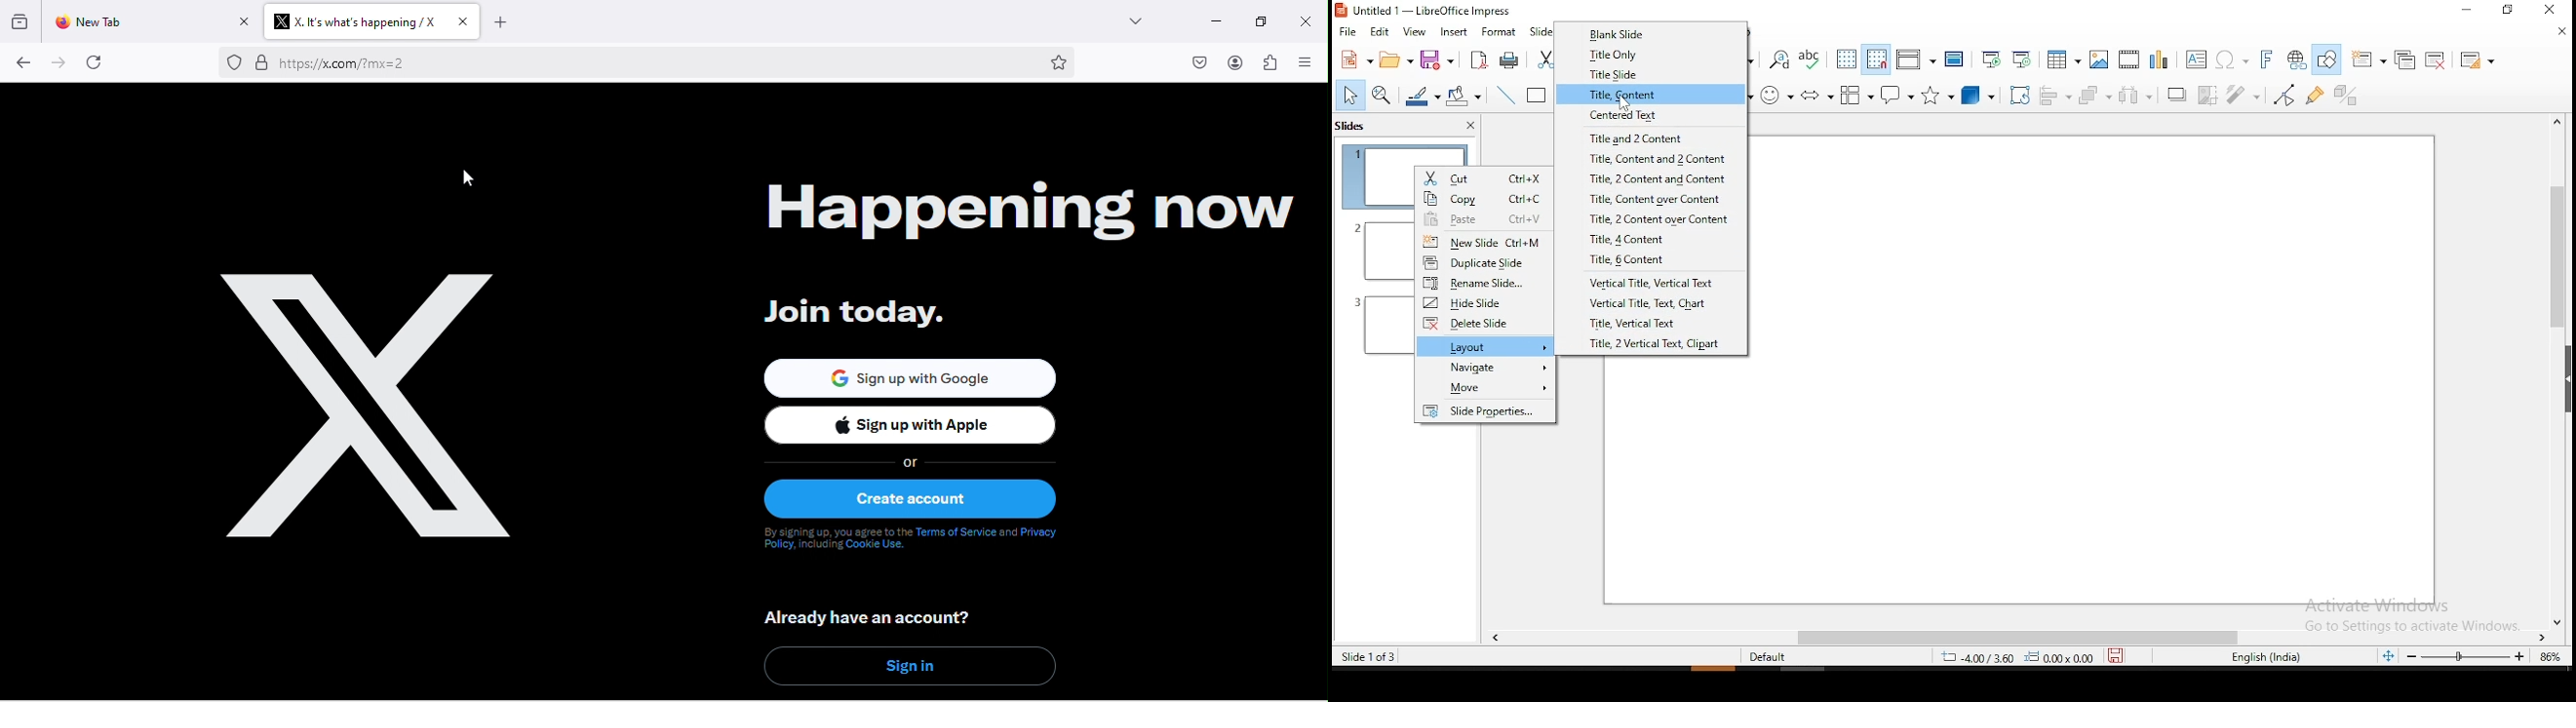 This screenshot has width=2576, height=728. Describe the element at coordinates (1309, 65) in the screenshot. I see `view` at that location.